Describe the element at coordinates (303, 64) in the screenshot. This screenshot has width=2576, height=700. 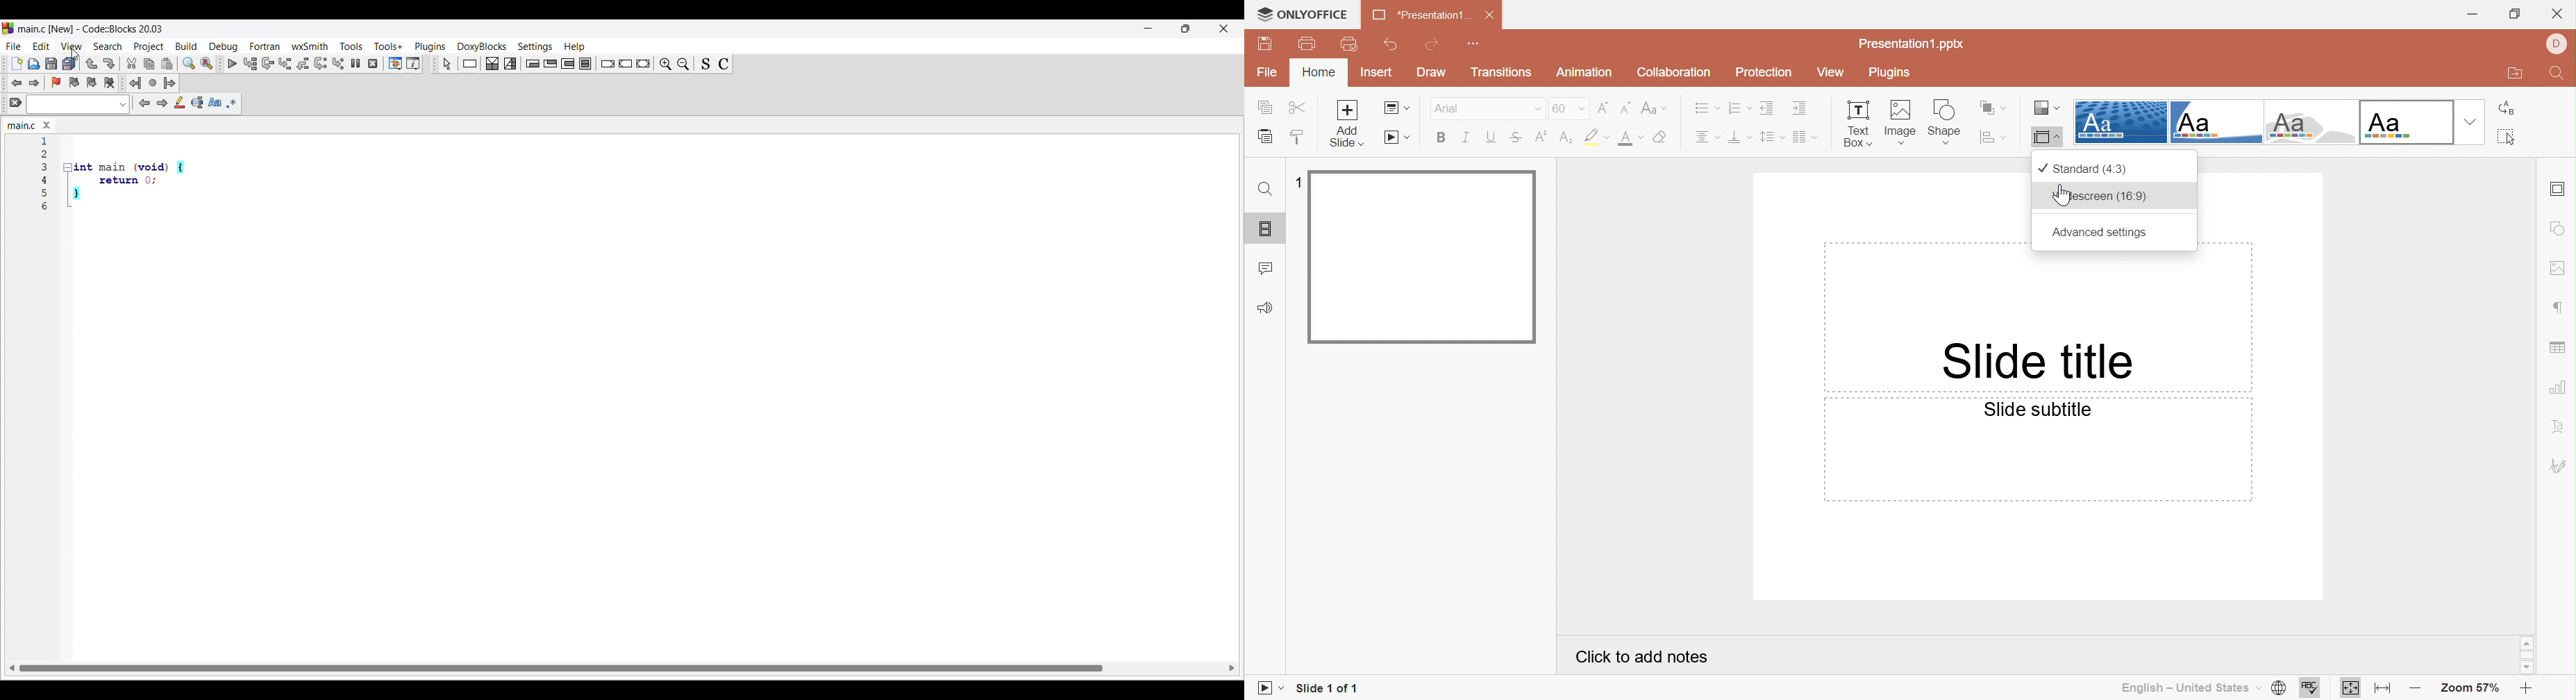
I see `Step out` at that location.